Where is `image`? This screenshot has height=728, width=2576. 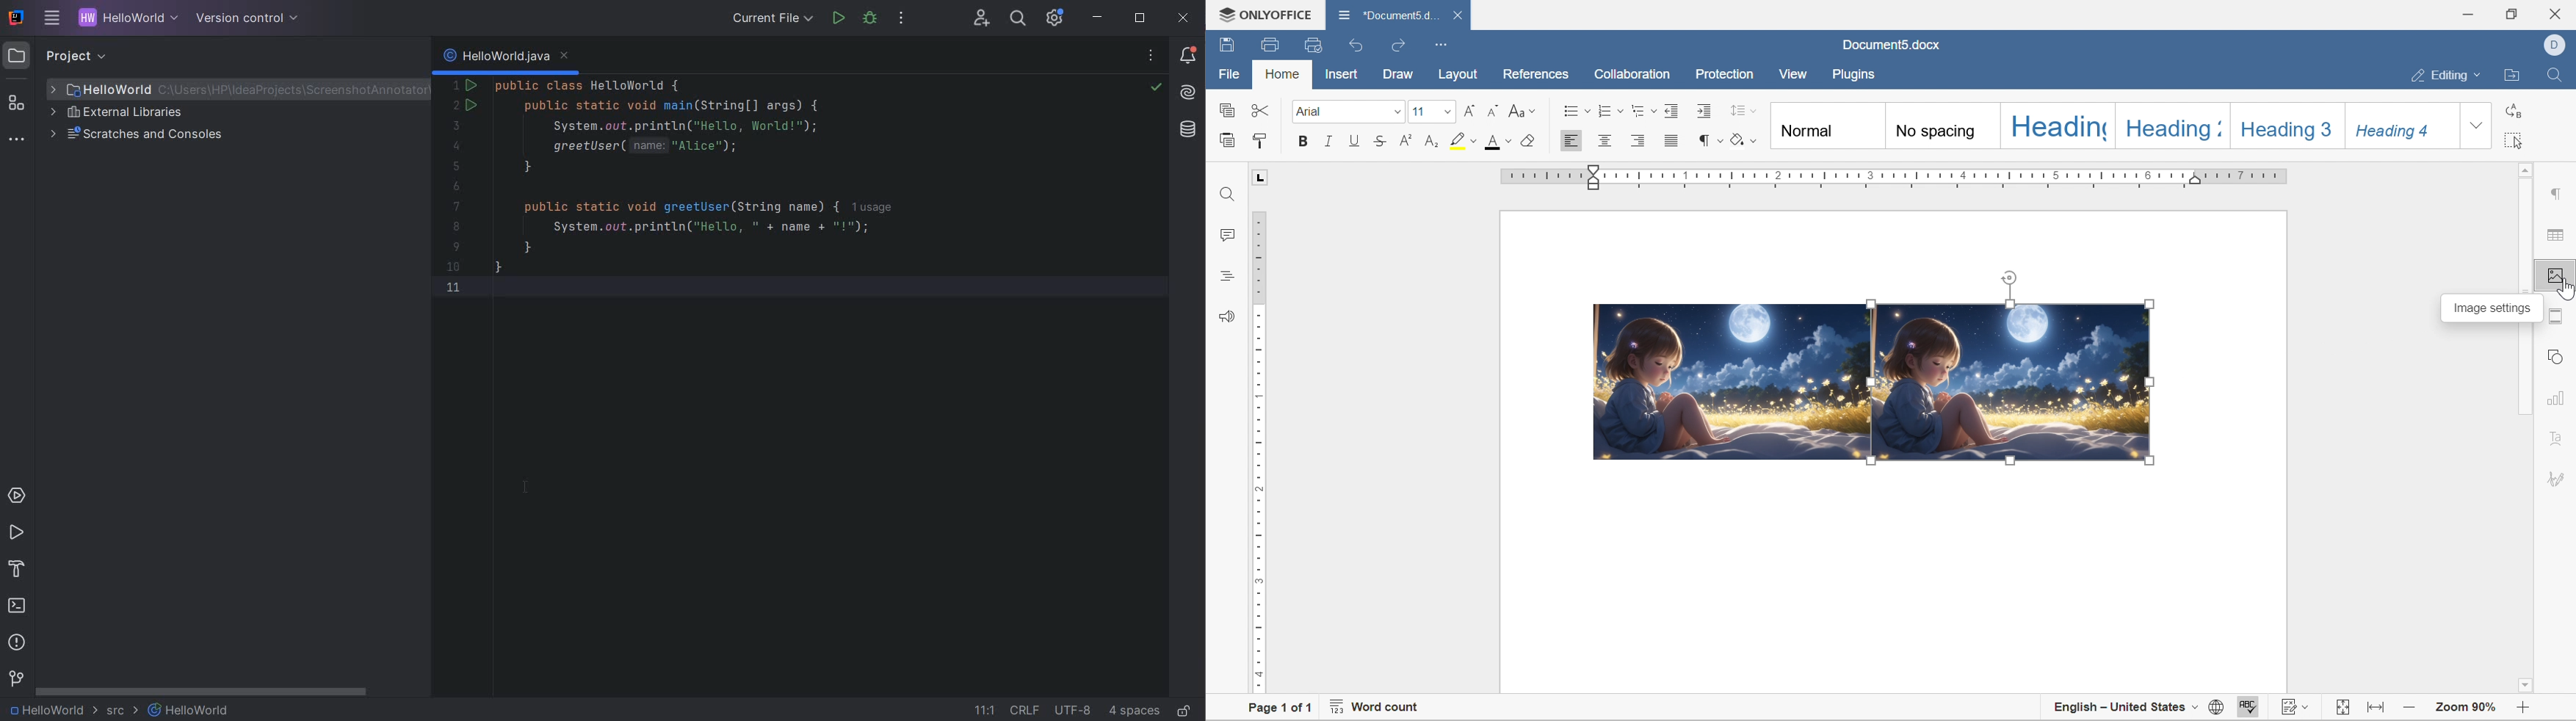 image is located at coordinates (1735, 383).